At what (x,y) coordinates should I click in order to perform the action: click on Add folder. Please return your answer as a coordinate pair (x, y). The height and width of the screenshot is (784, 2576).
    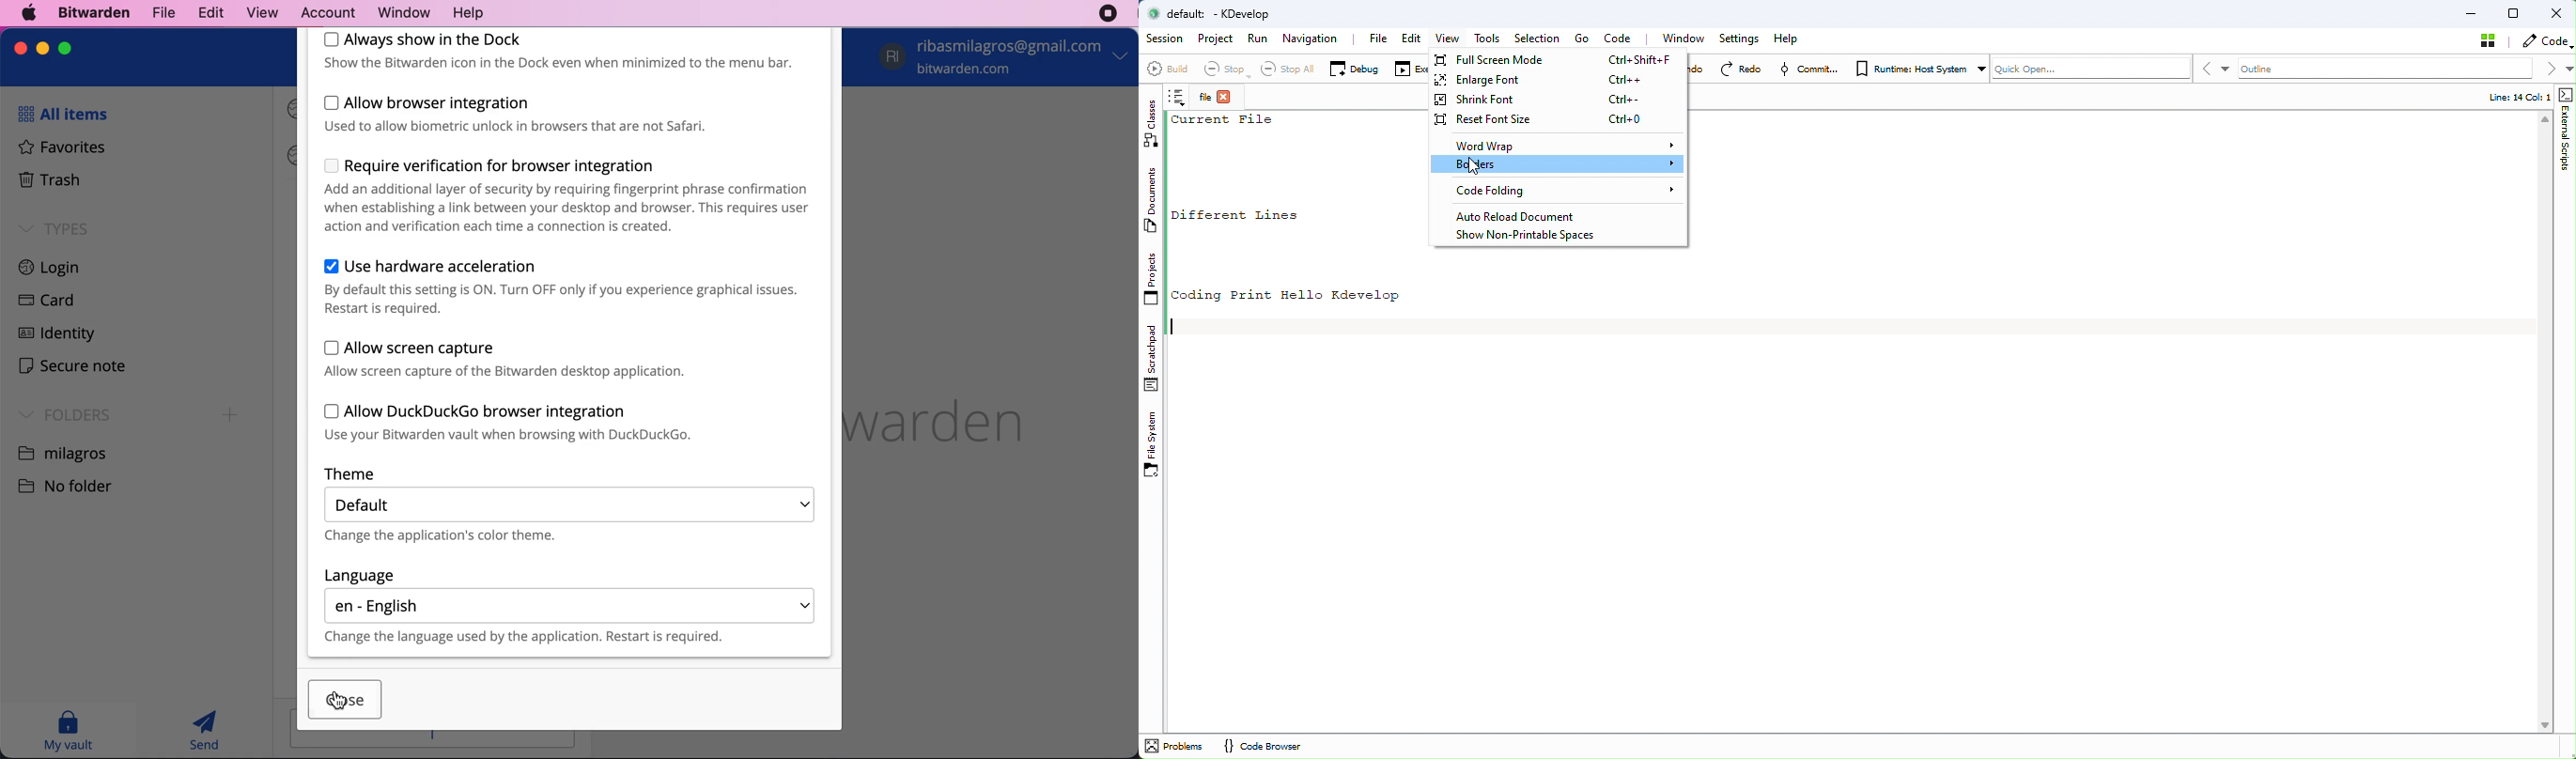
    Looking at the image, I should click on (230, 415).